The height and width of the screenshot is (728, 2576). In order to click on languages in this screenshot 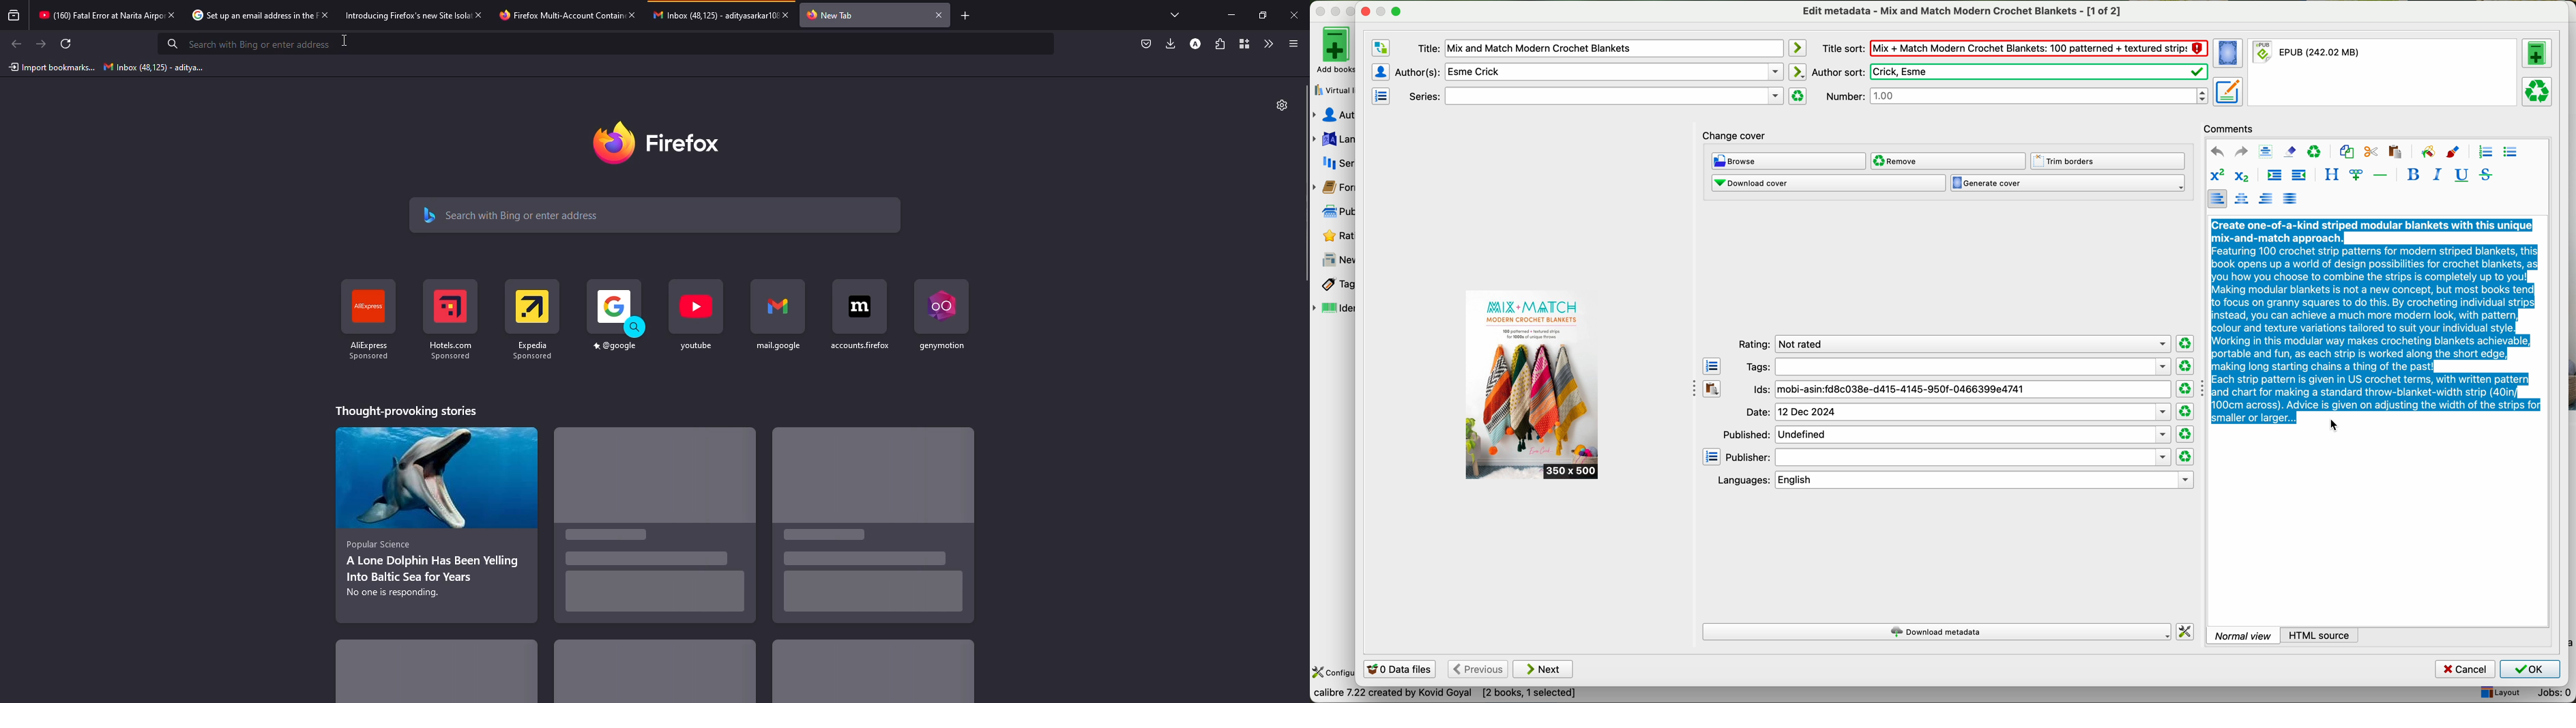, I will do `click(1953, 480)`.